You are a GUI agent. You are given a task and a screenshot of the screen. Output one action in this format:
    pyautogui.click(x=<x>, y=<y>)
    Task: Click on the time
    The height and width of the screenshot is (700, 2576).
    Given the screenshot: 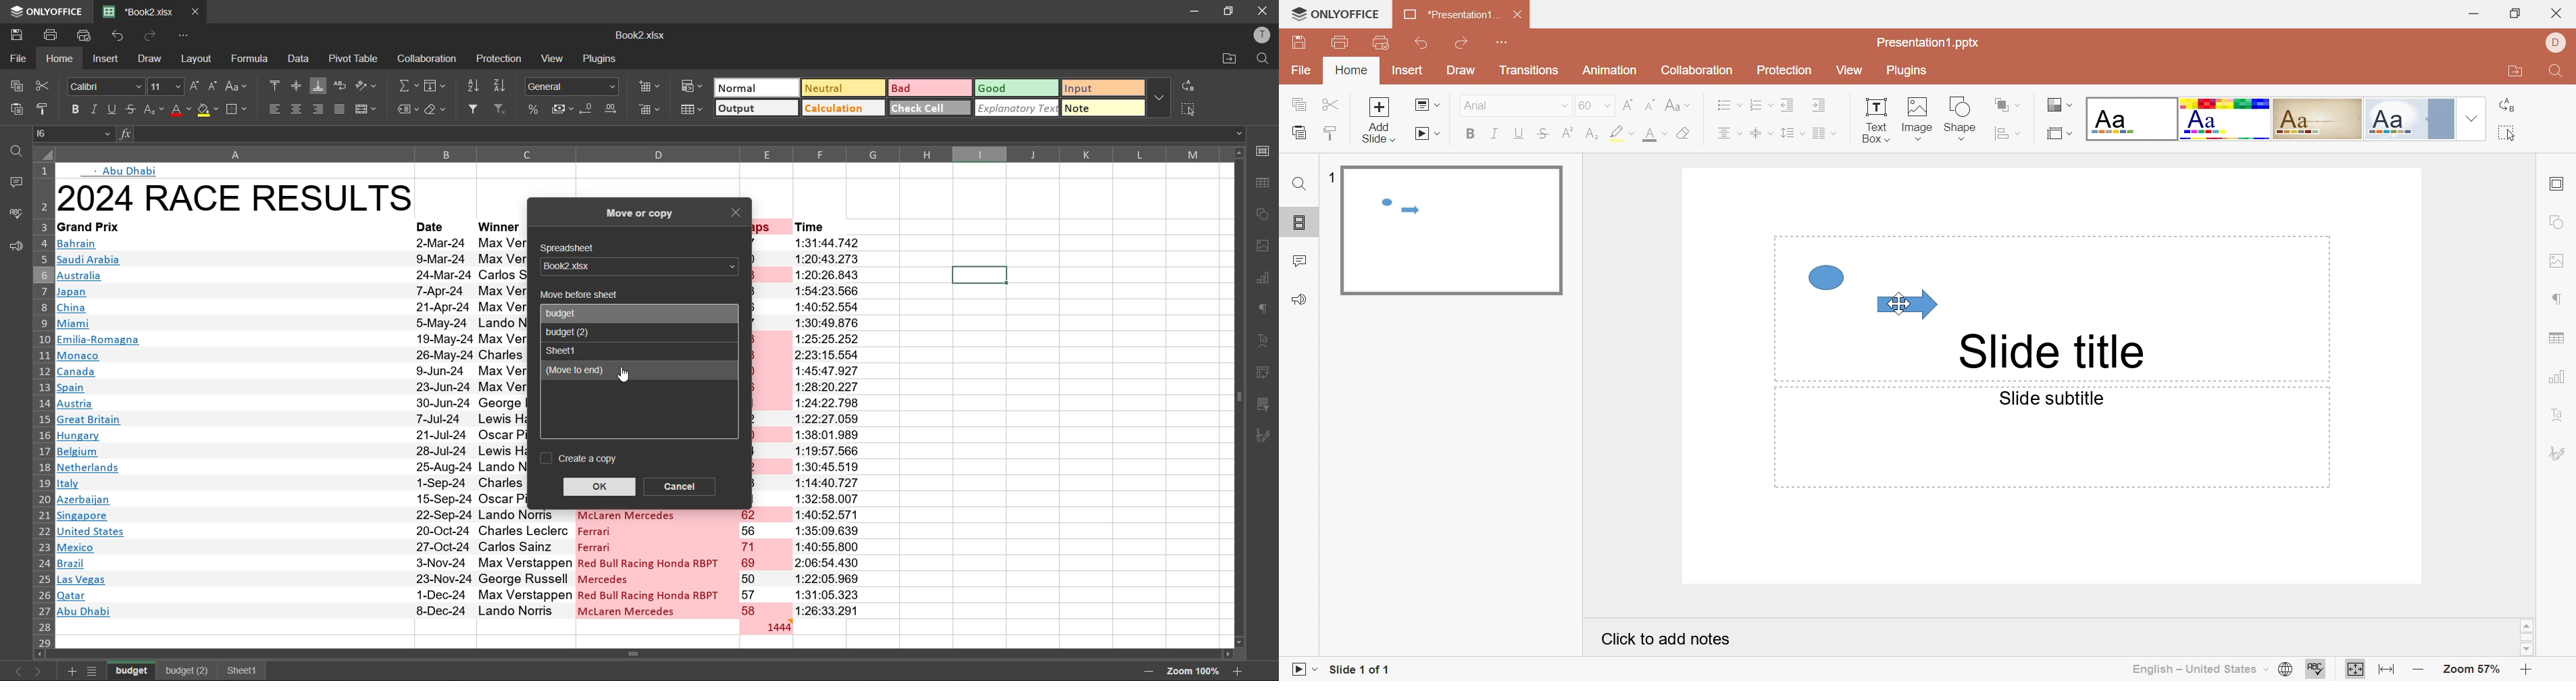 What is the action you would take?
    pyautogui.click(x=829, y=426)
    